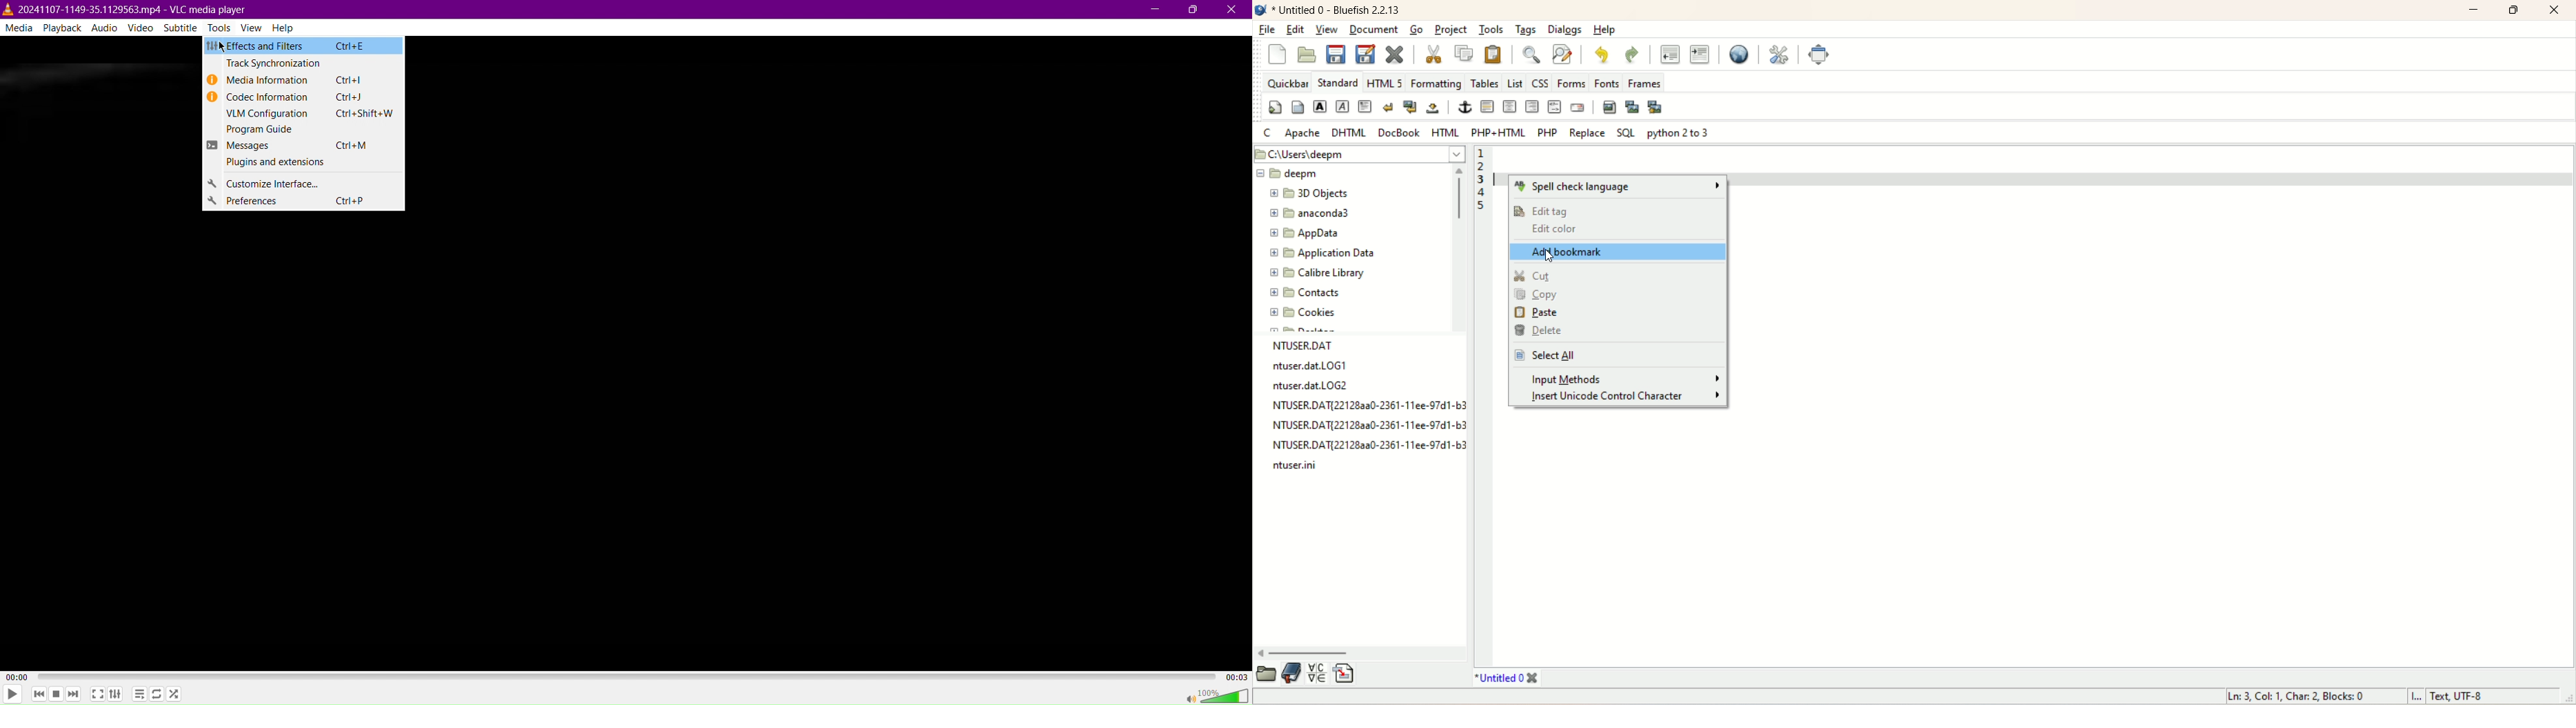  I want to click on fonts, so click(1606, 83).